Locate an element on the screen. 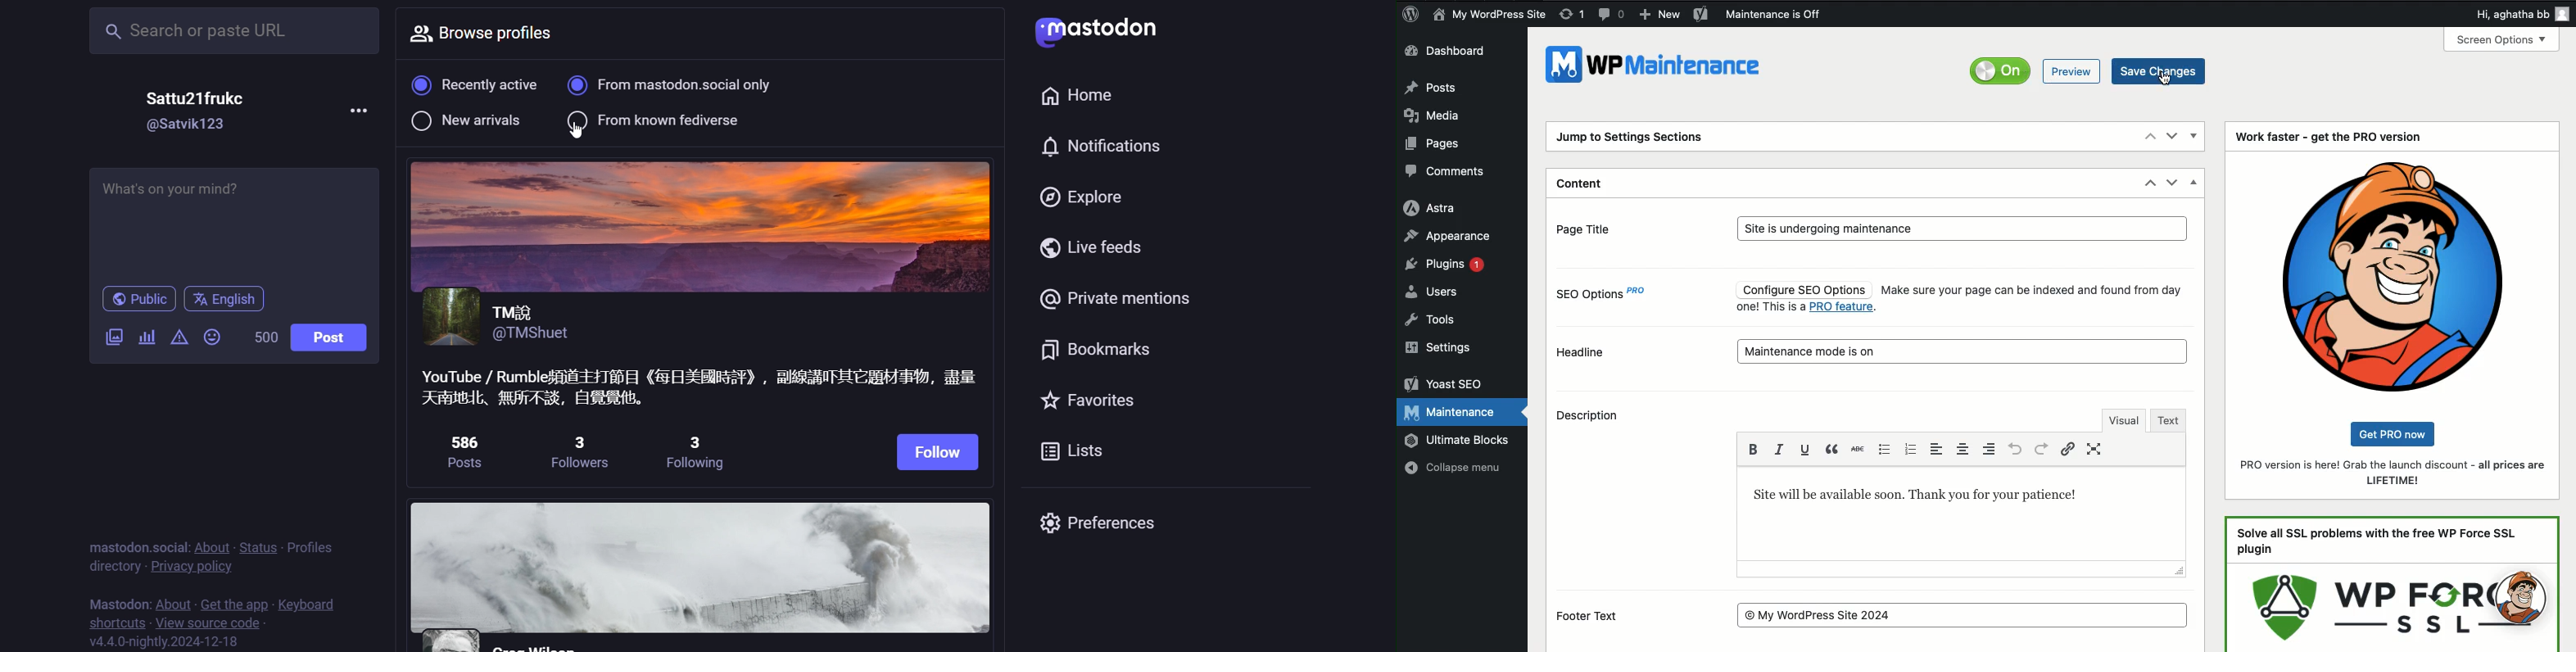 The height and width of the screenshot is (672, 2576). Posts is located at coordinates (1431, 86).